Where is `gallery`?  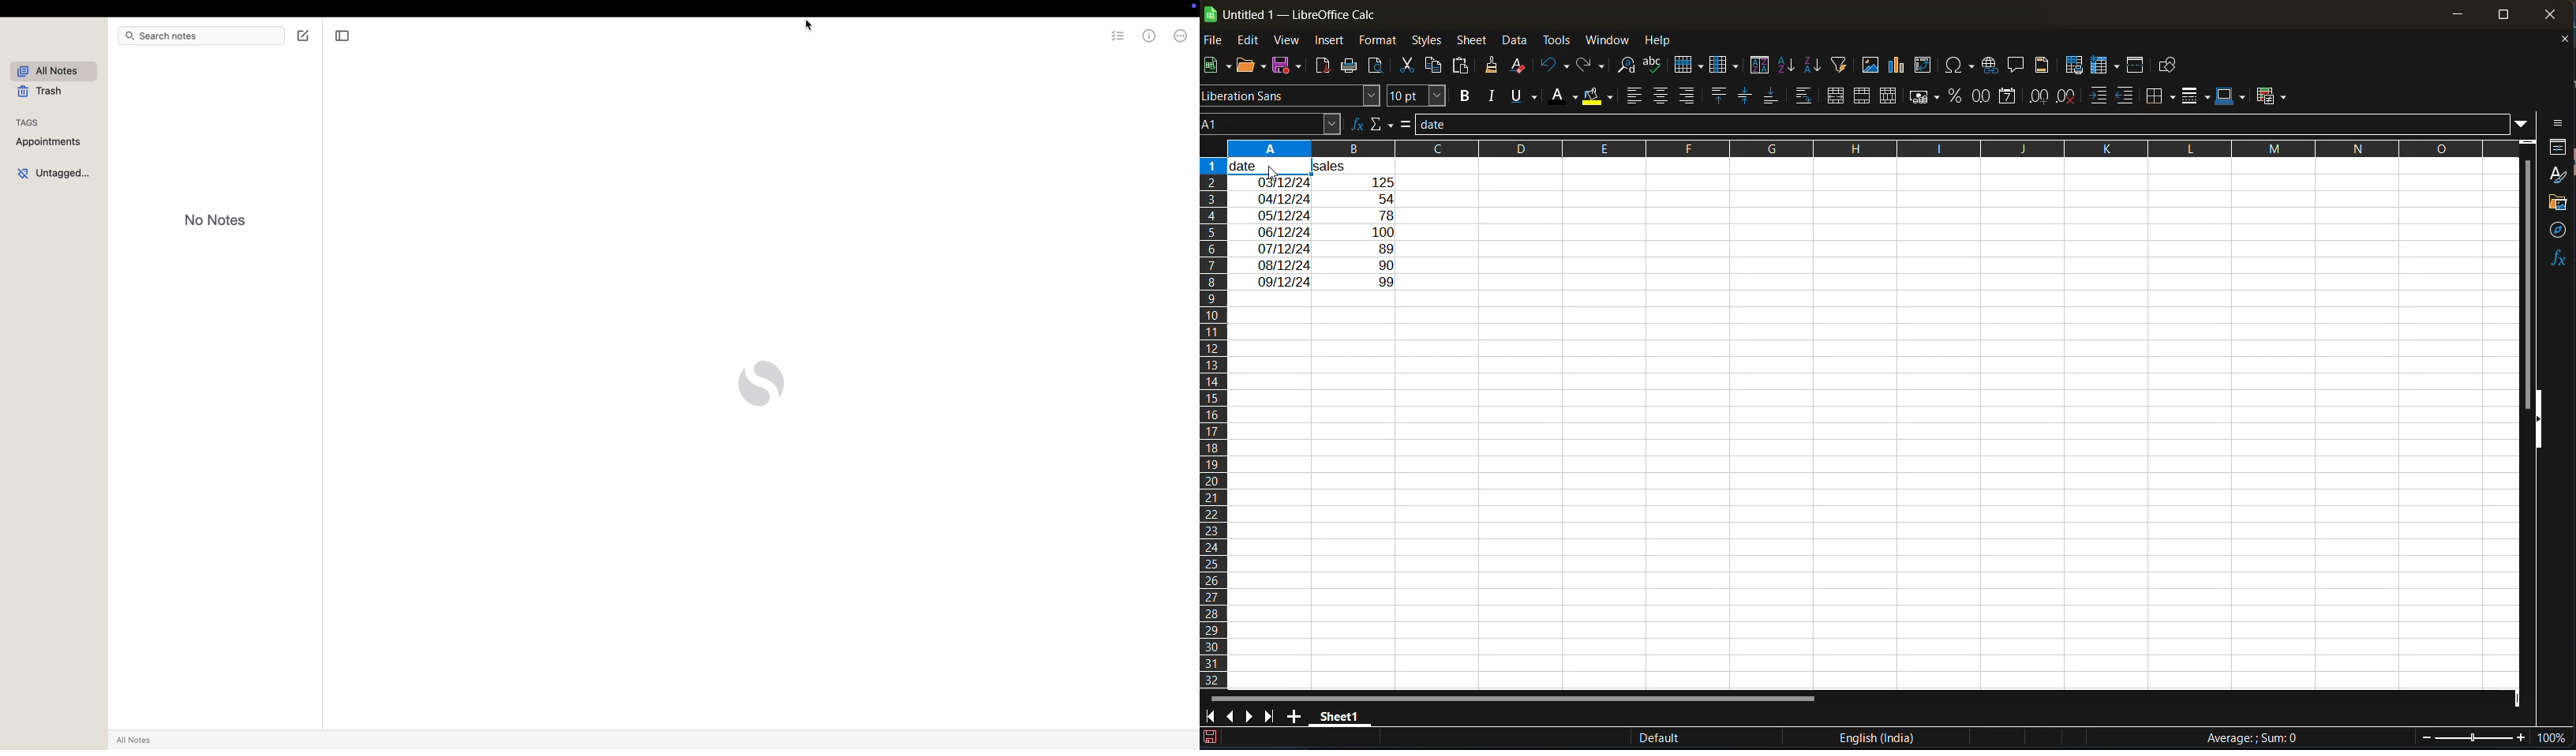
gallery is located at coordinates (2559, 204).